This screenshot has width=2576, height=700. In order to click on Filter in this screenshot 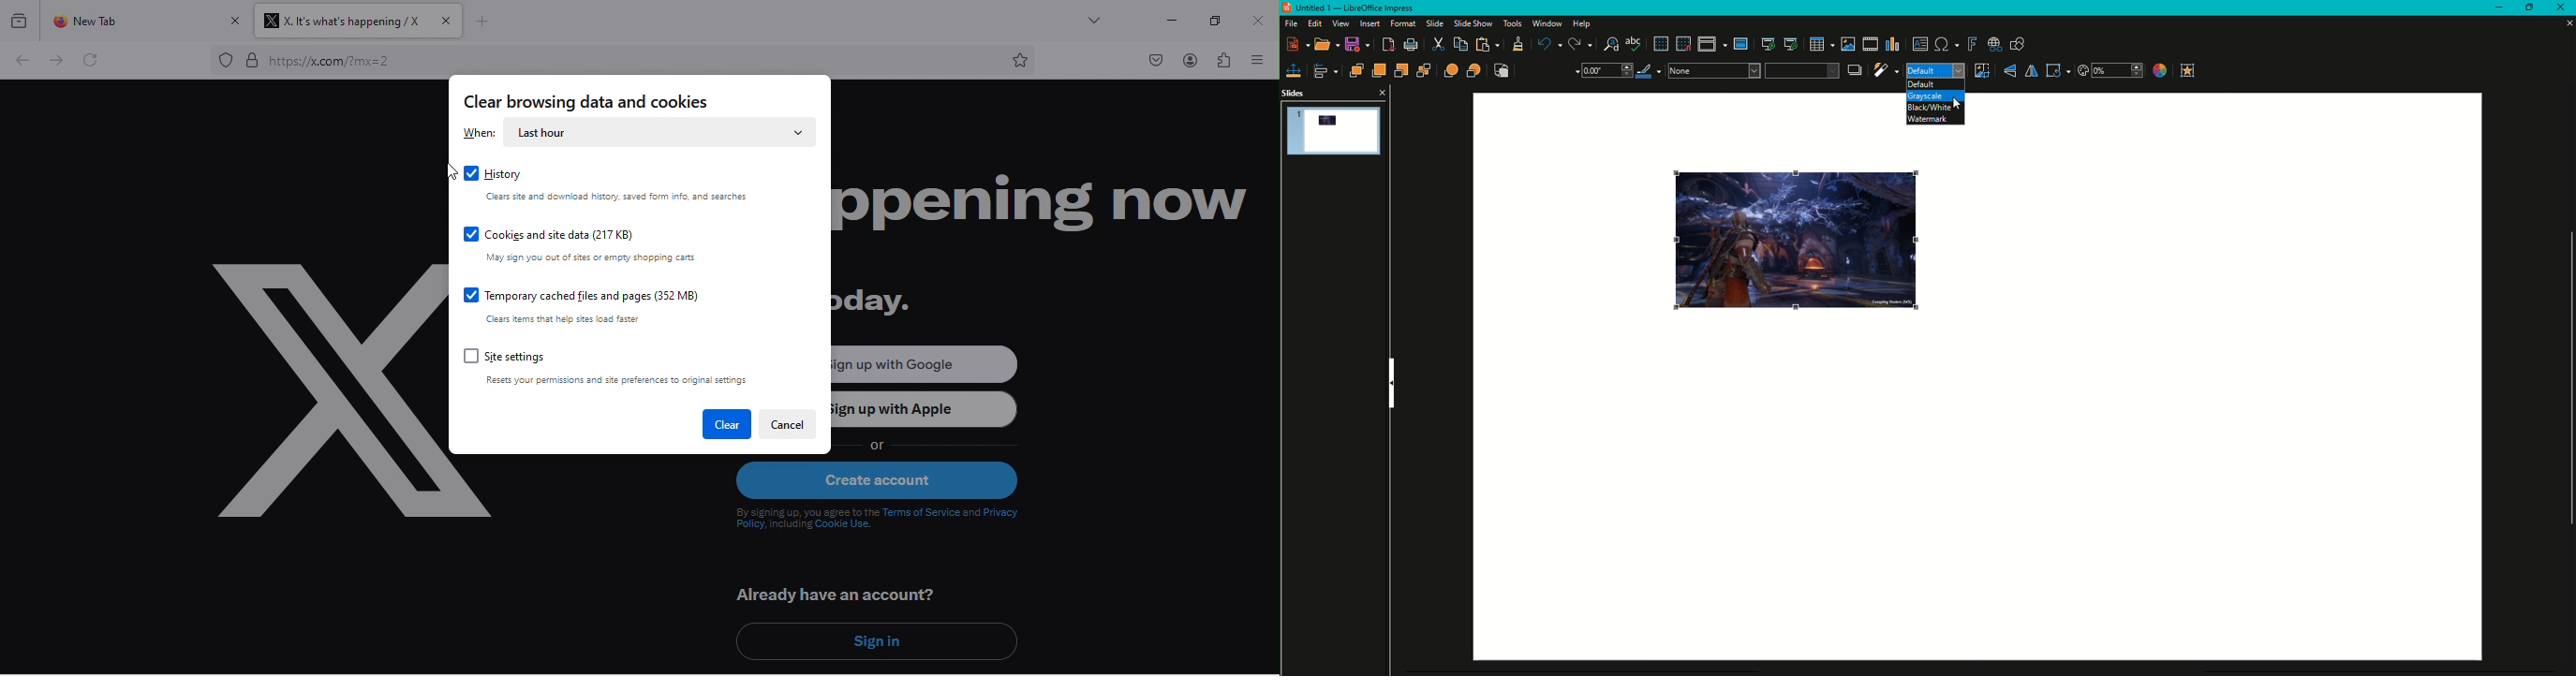, I will do `click(1886, 70)`.